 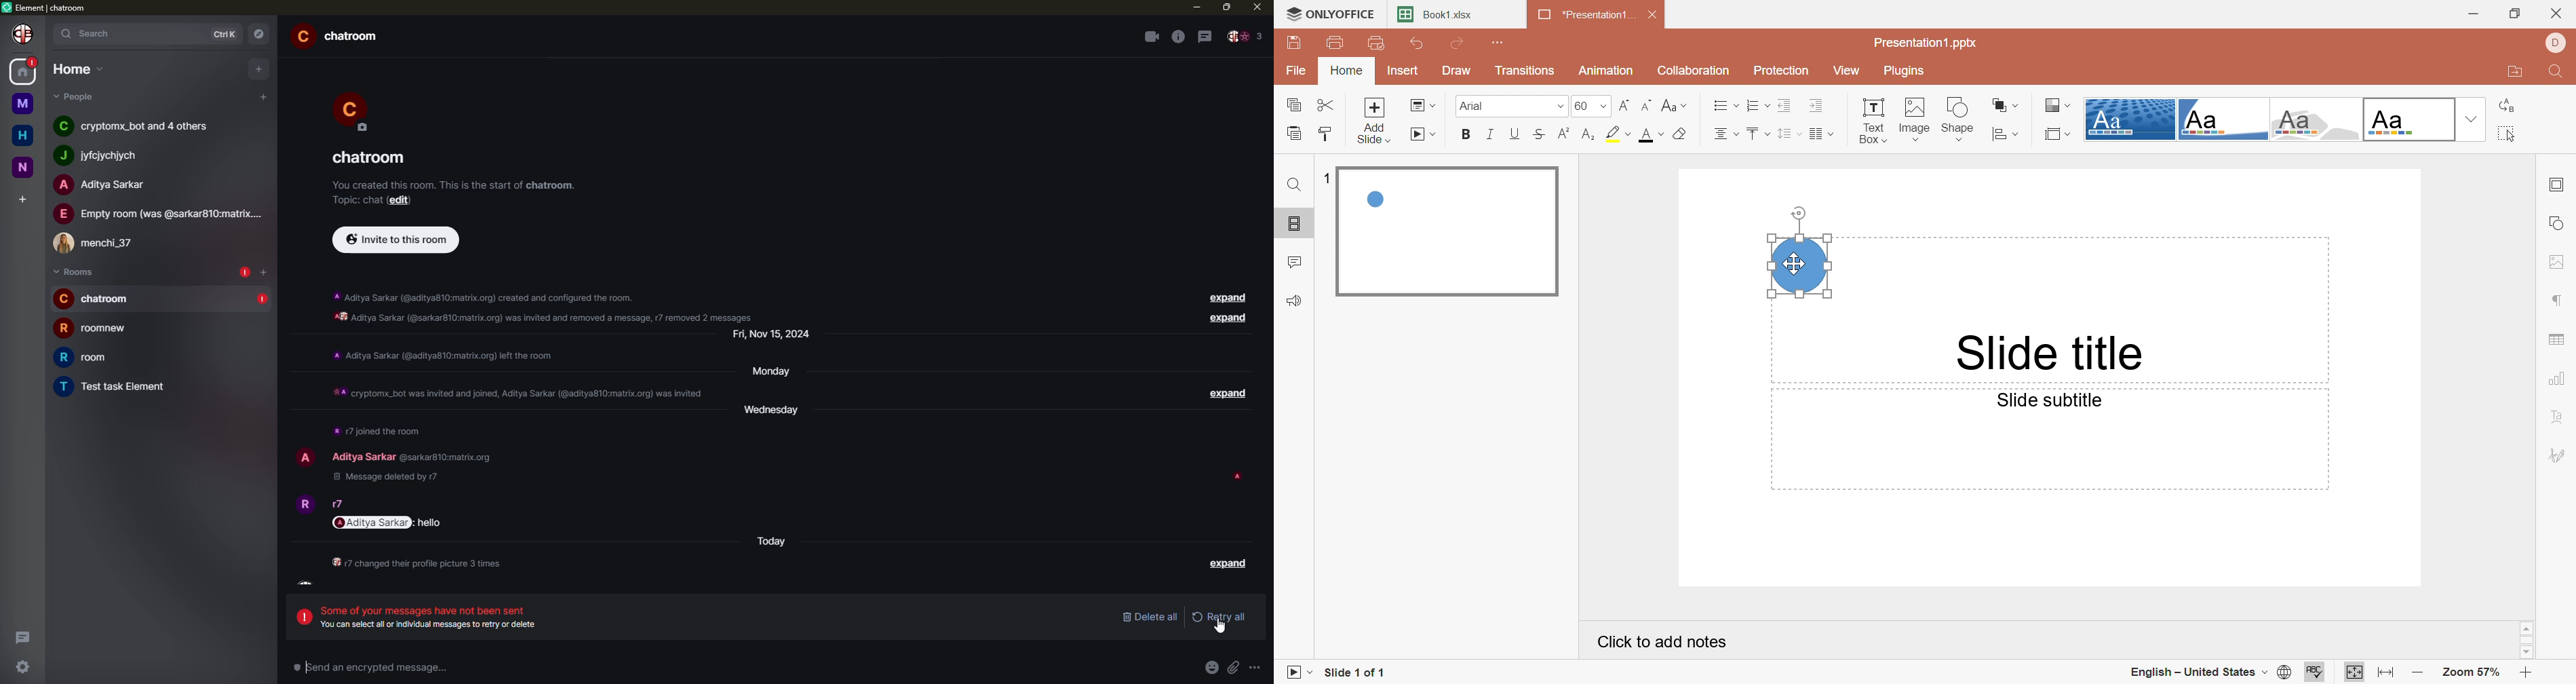 What do you see at coordinates (1178, 37) in the screenshot?
I see `info` at bounding box center [1178, 37].